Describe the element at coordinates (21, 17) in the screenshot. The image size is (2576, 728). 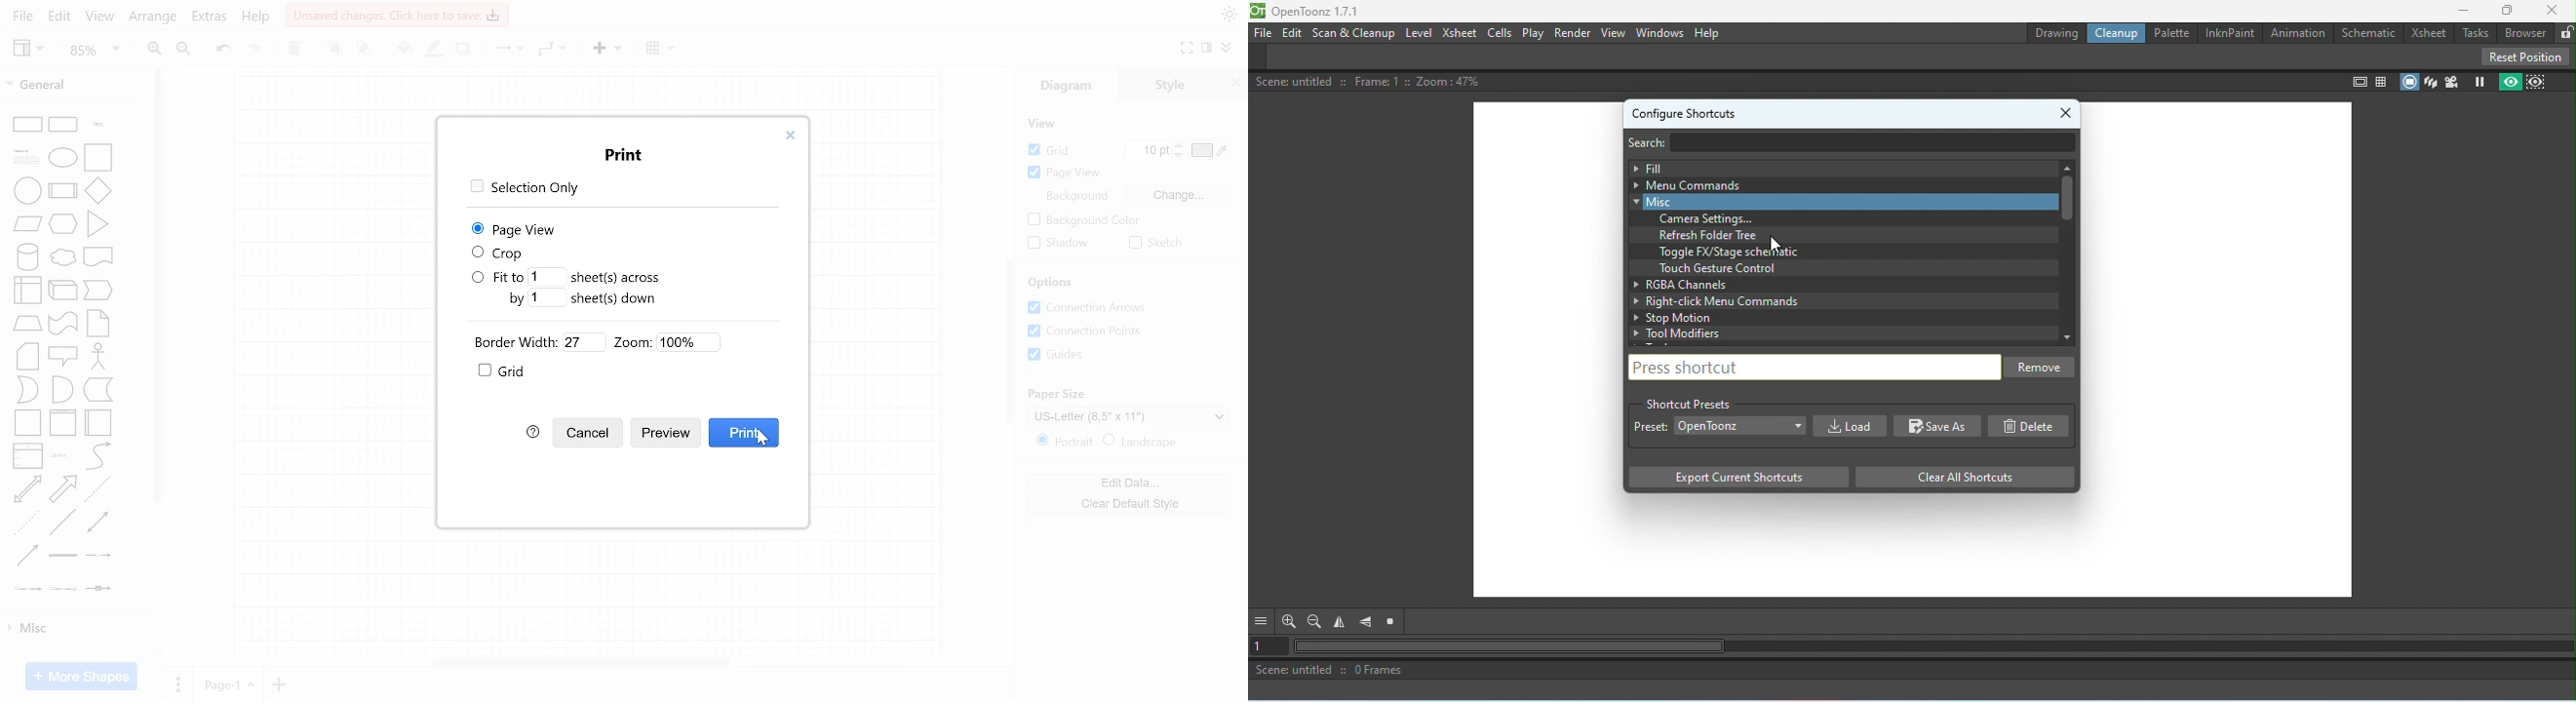
I see `File` at that location.